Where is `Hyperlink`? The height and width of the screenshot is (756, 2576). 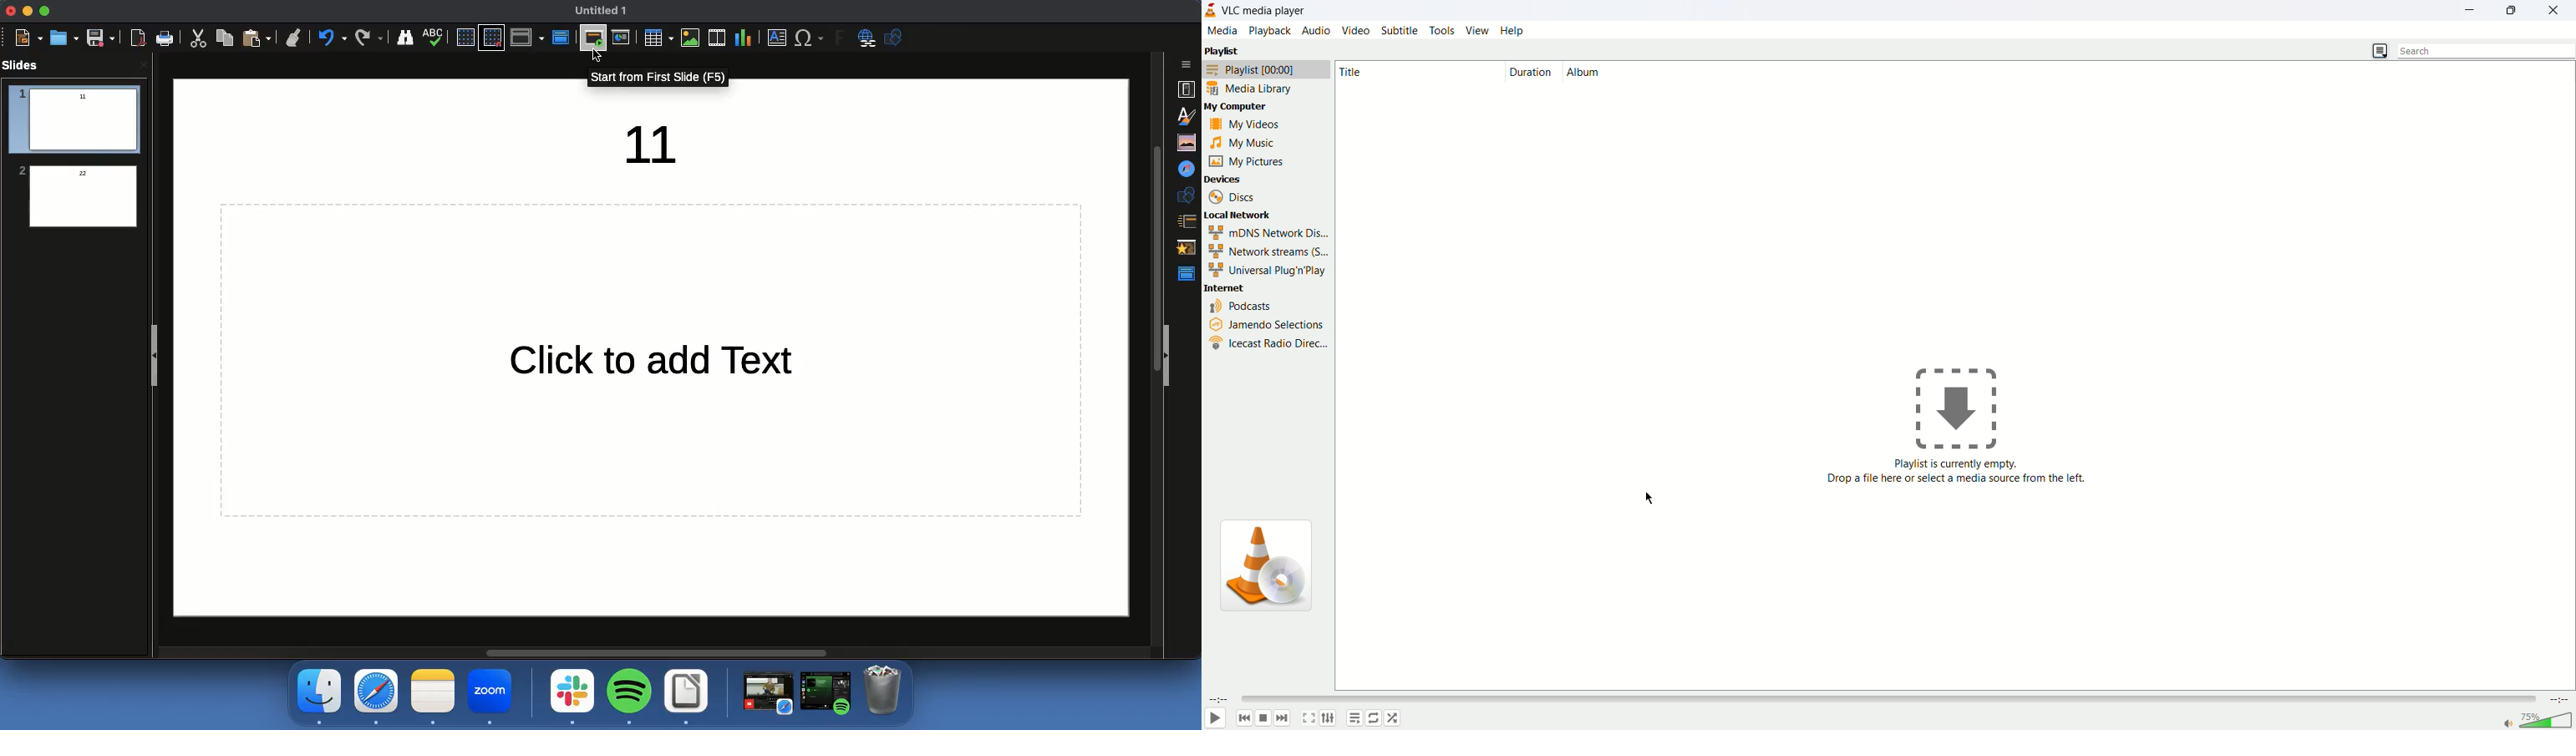
Hyperlink is located at coordinates (866, 40).